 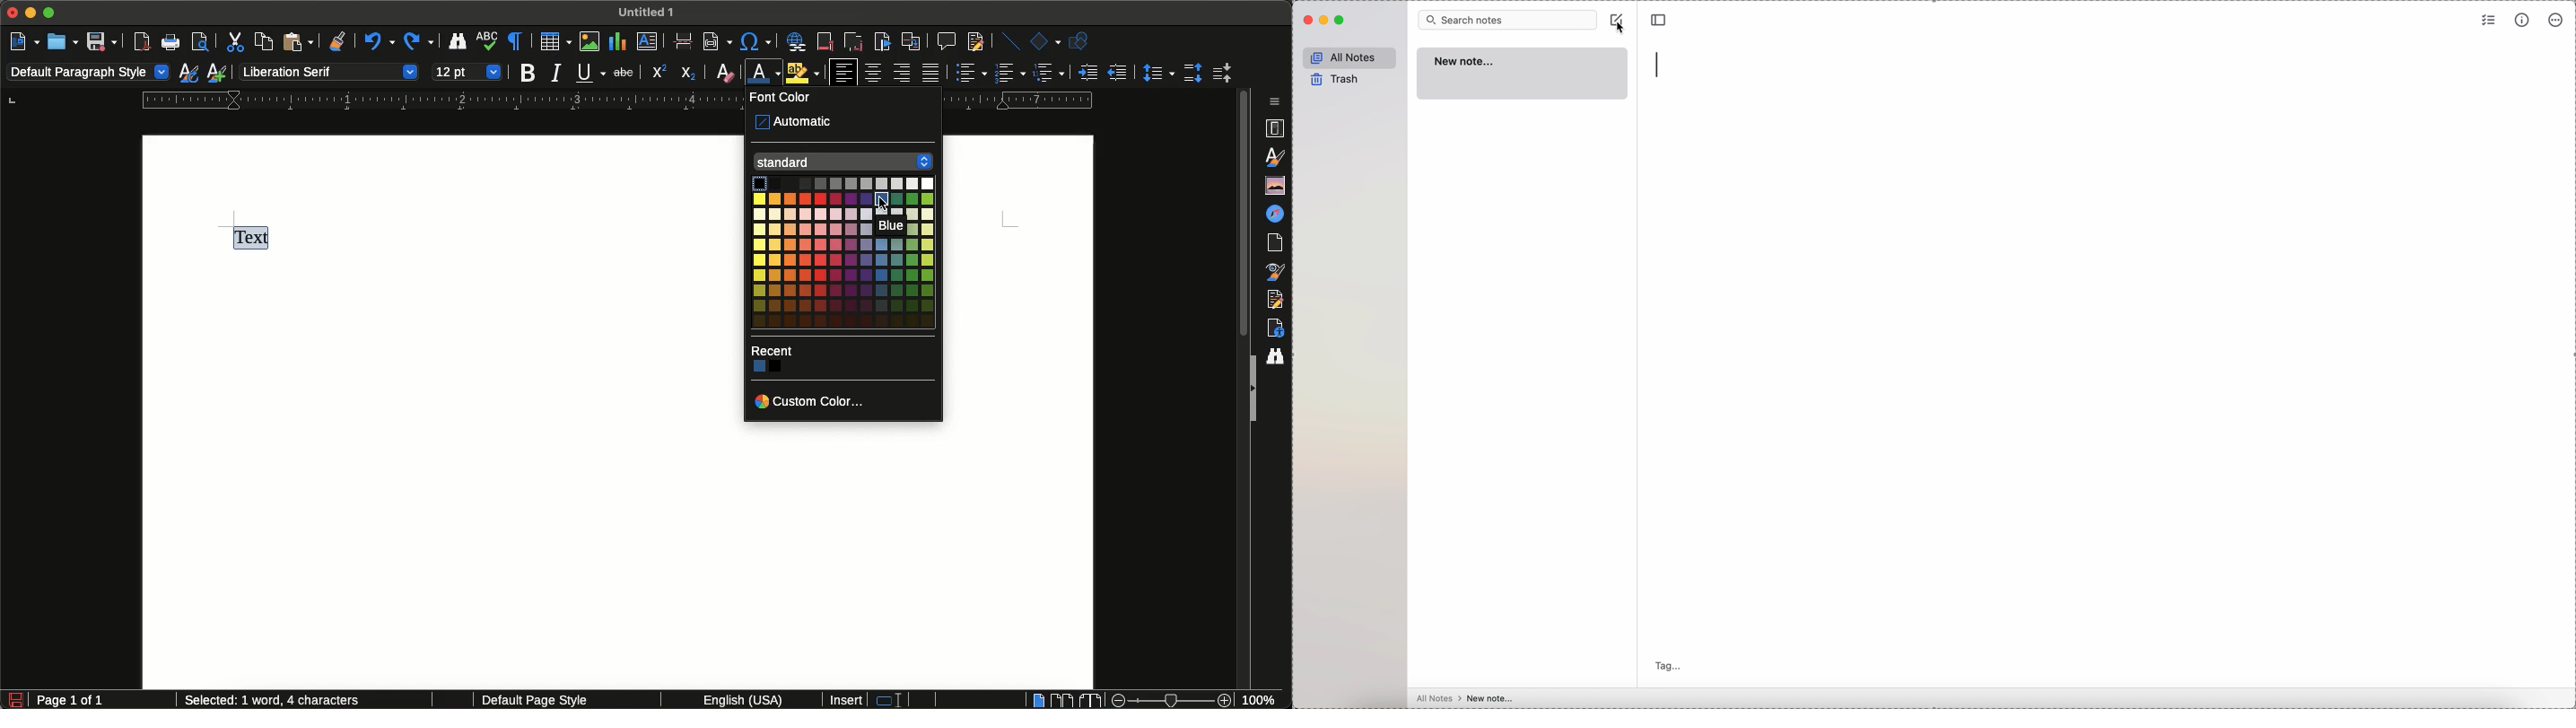 I want to click on minimize Simplenote, so click(x=1325, y=21).